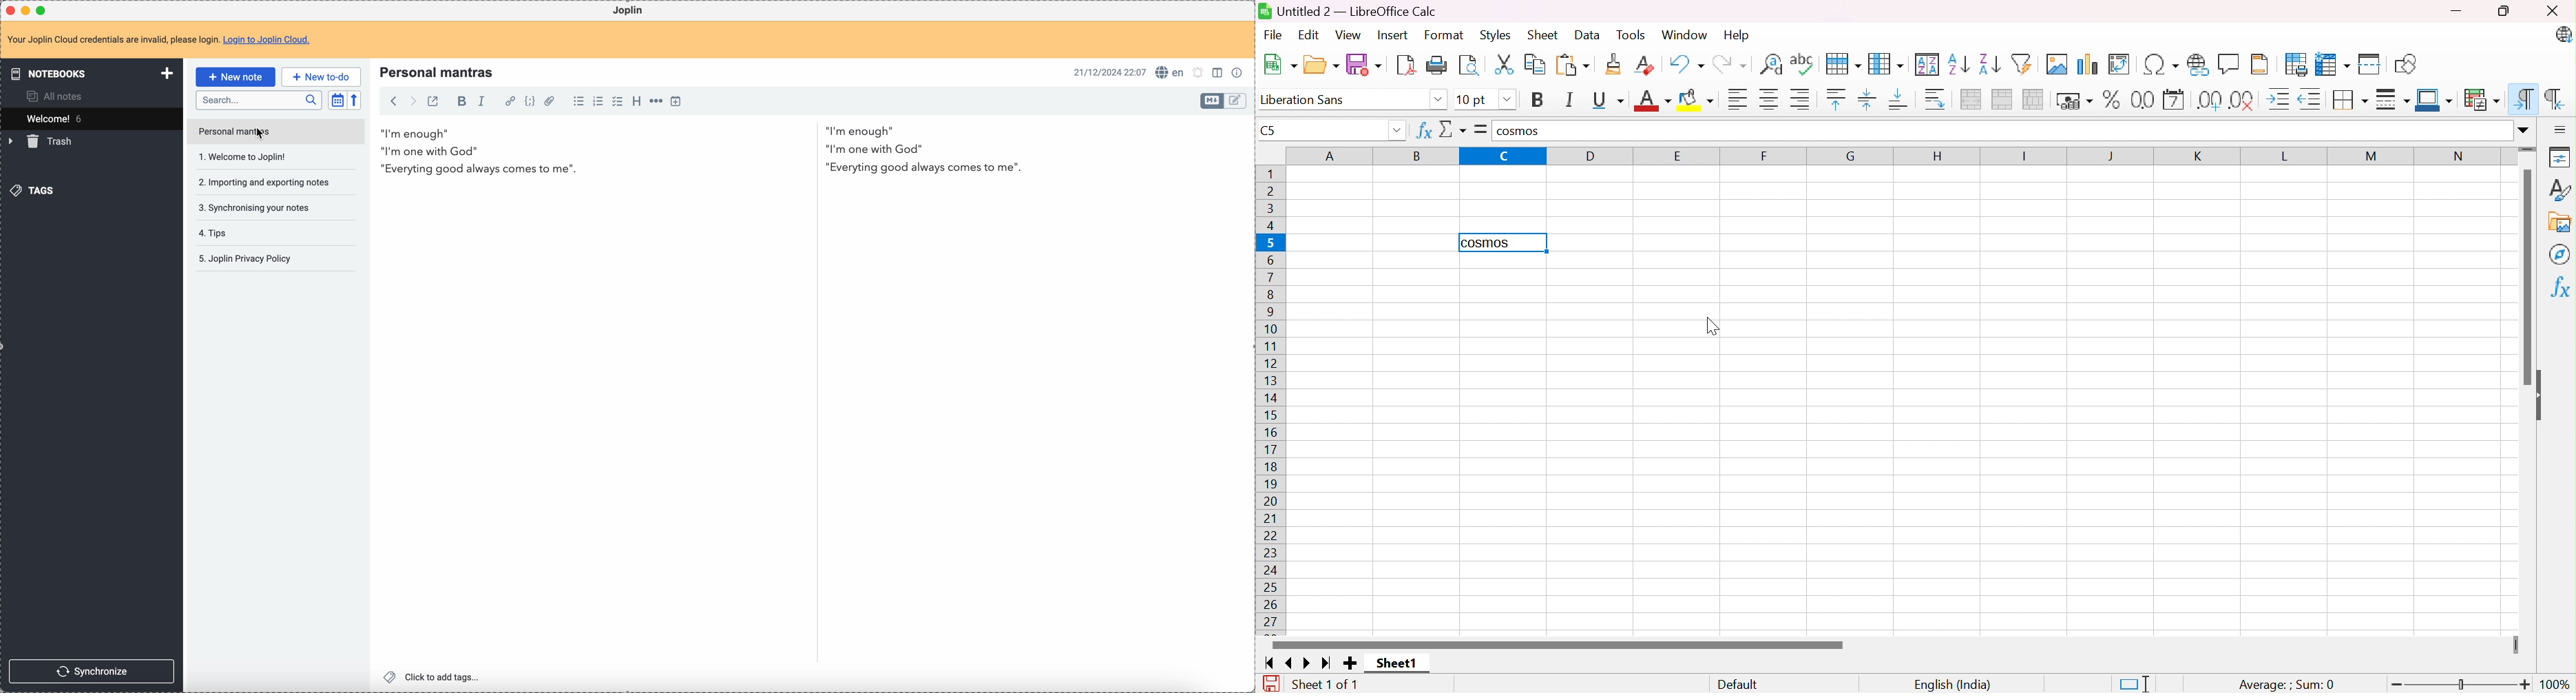  What do you see at coordinates (393, 102) in the screenshot?
I see `back` at bounding box center [393, 102].